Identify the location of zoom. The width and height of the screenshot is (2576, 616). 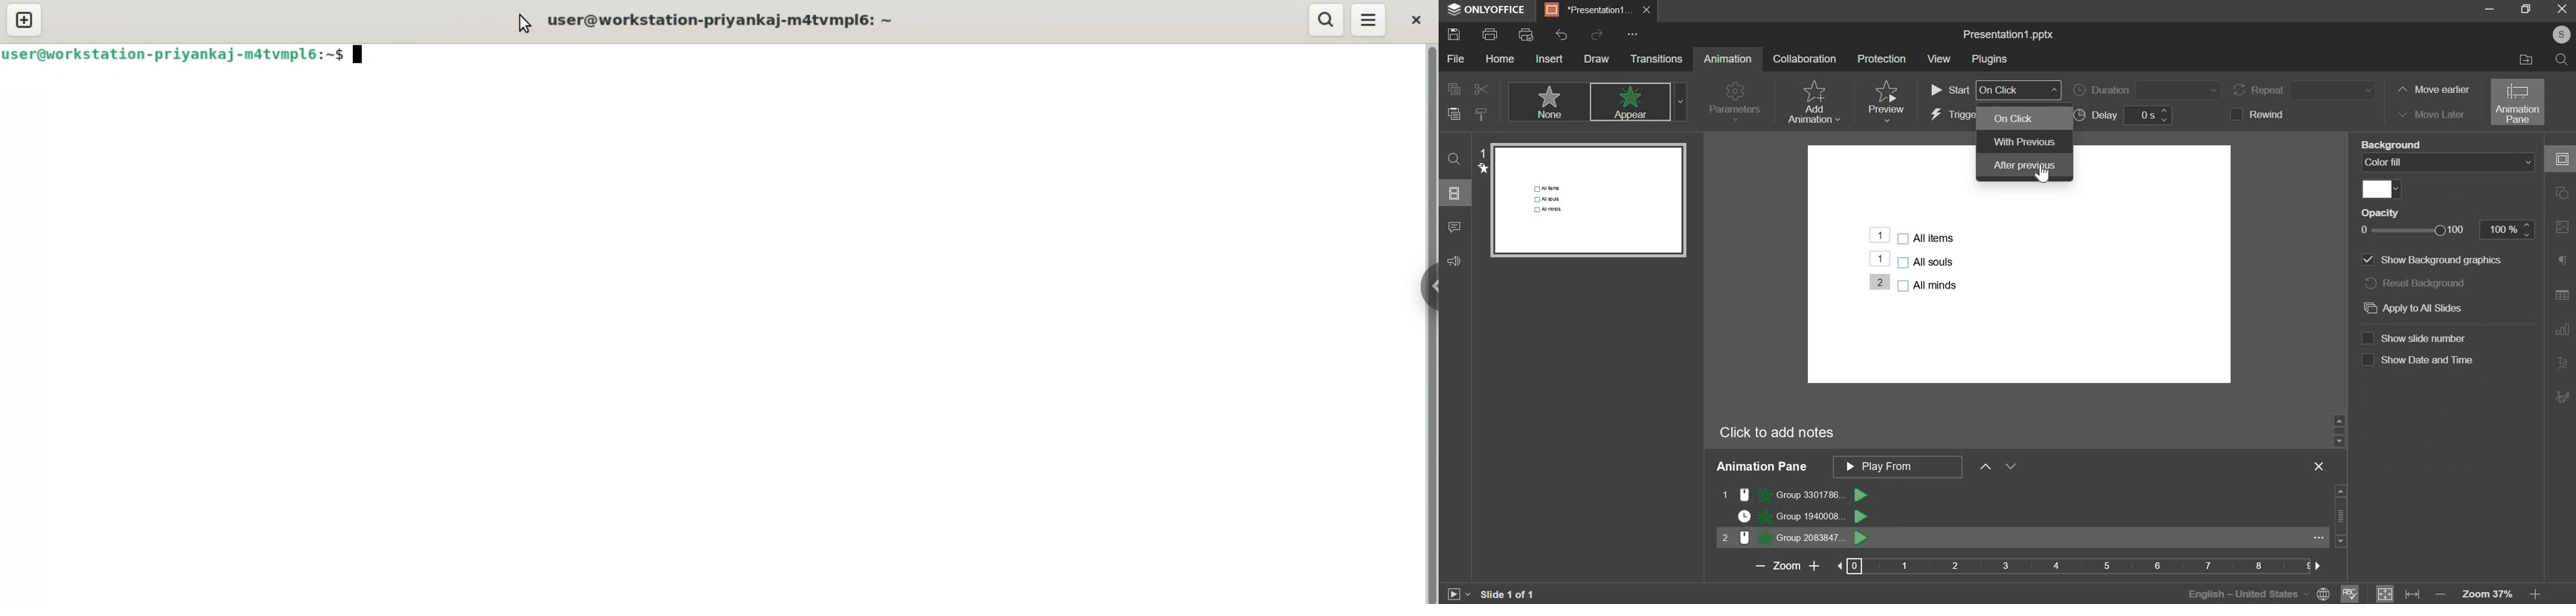
(2029, 565).